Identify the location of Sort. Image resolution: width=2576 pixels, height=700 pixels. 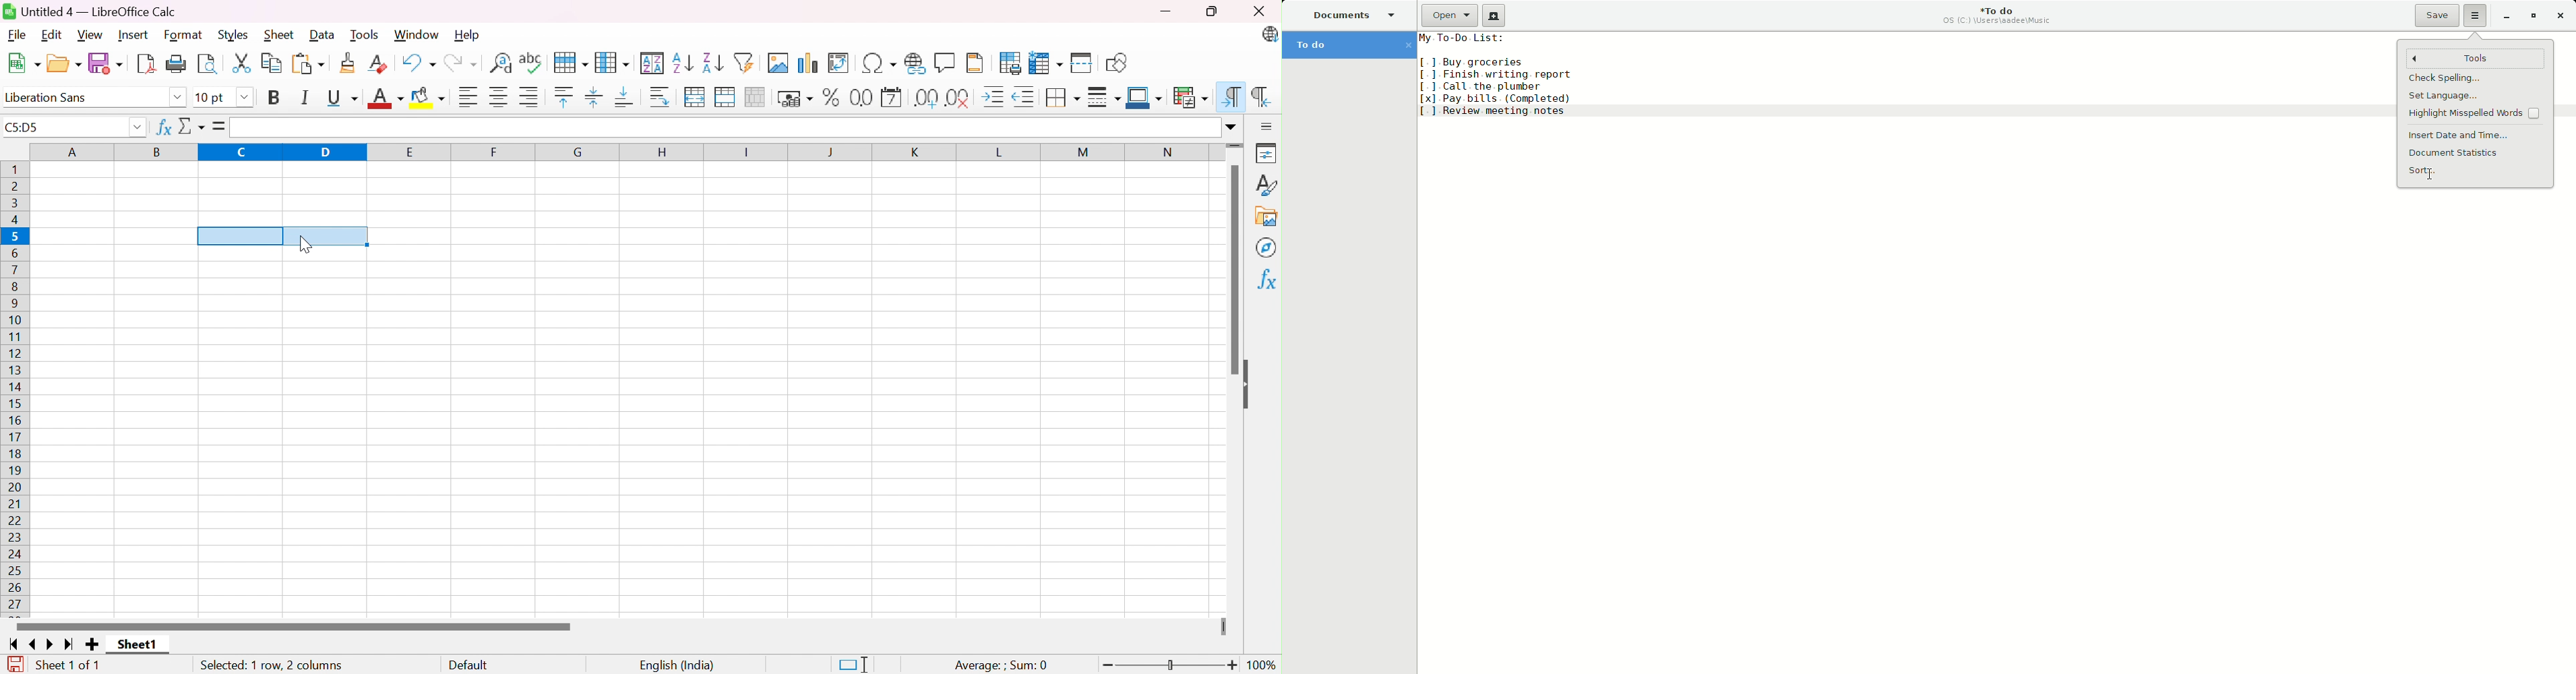
(2443, 173).